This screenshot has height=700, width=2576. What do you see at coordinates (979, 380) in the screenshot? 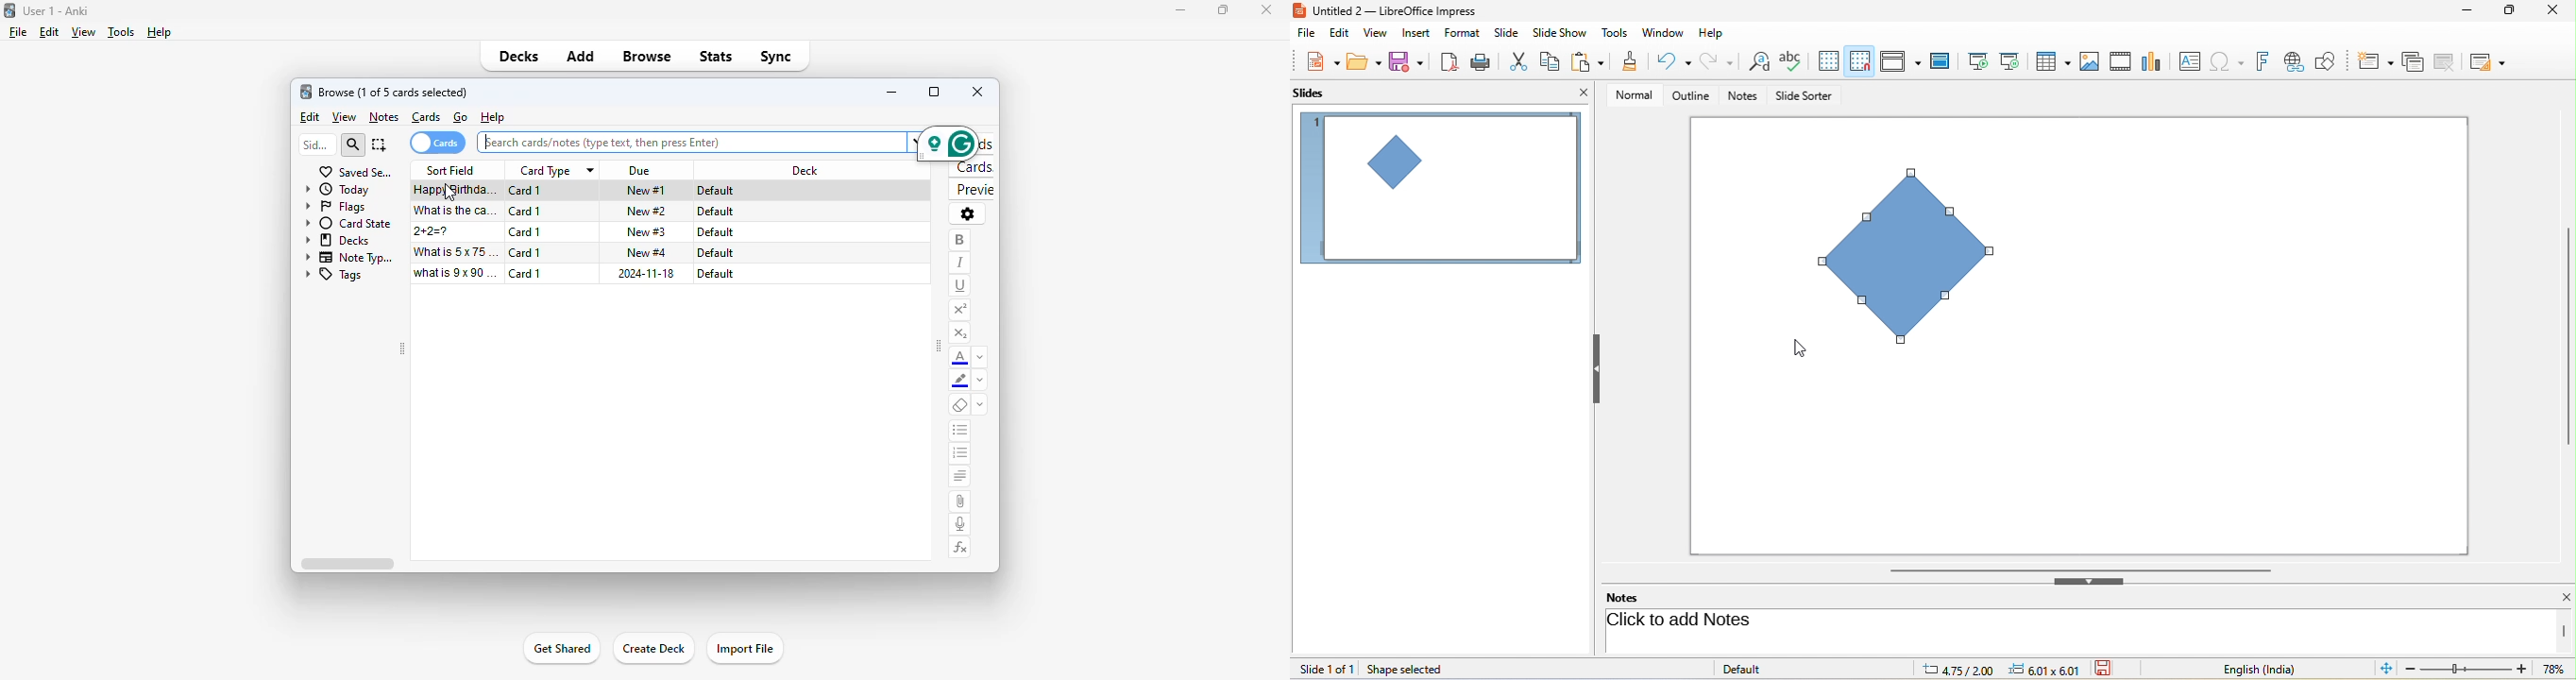
I see `change color` at bounding box center [979, 380].